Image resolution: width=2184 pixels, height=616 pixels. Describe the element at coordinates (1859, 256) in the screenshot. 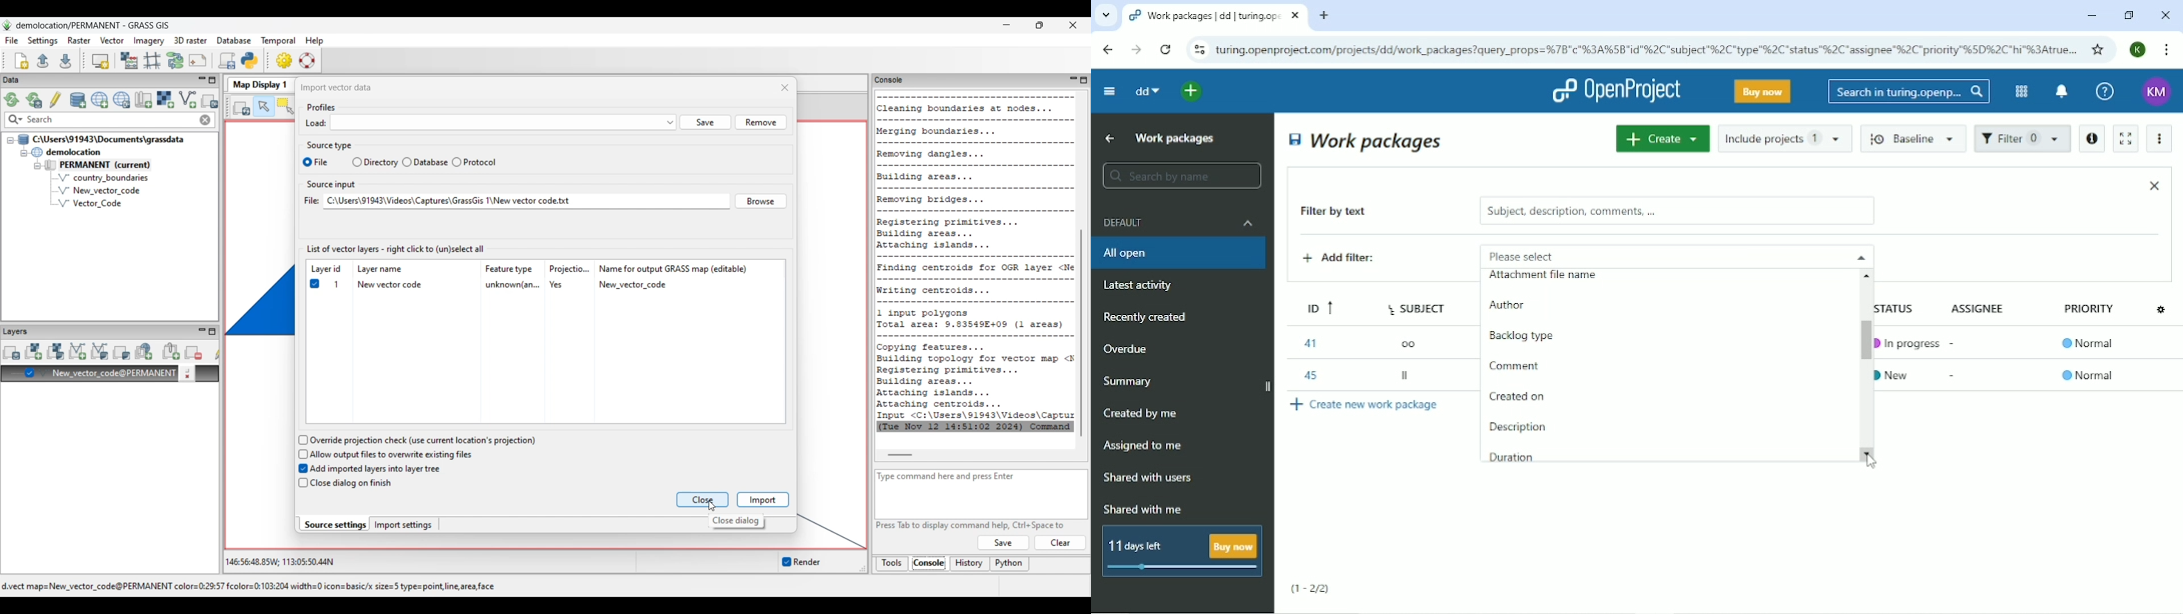

I see `close drop down menu` at that location.